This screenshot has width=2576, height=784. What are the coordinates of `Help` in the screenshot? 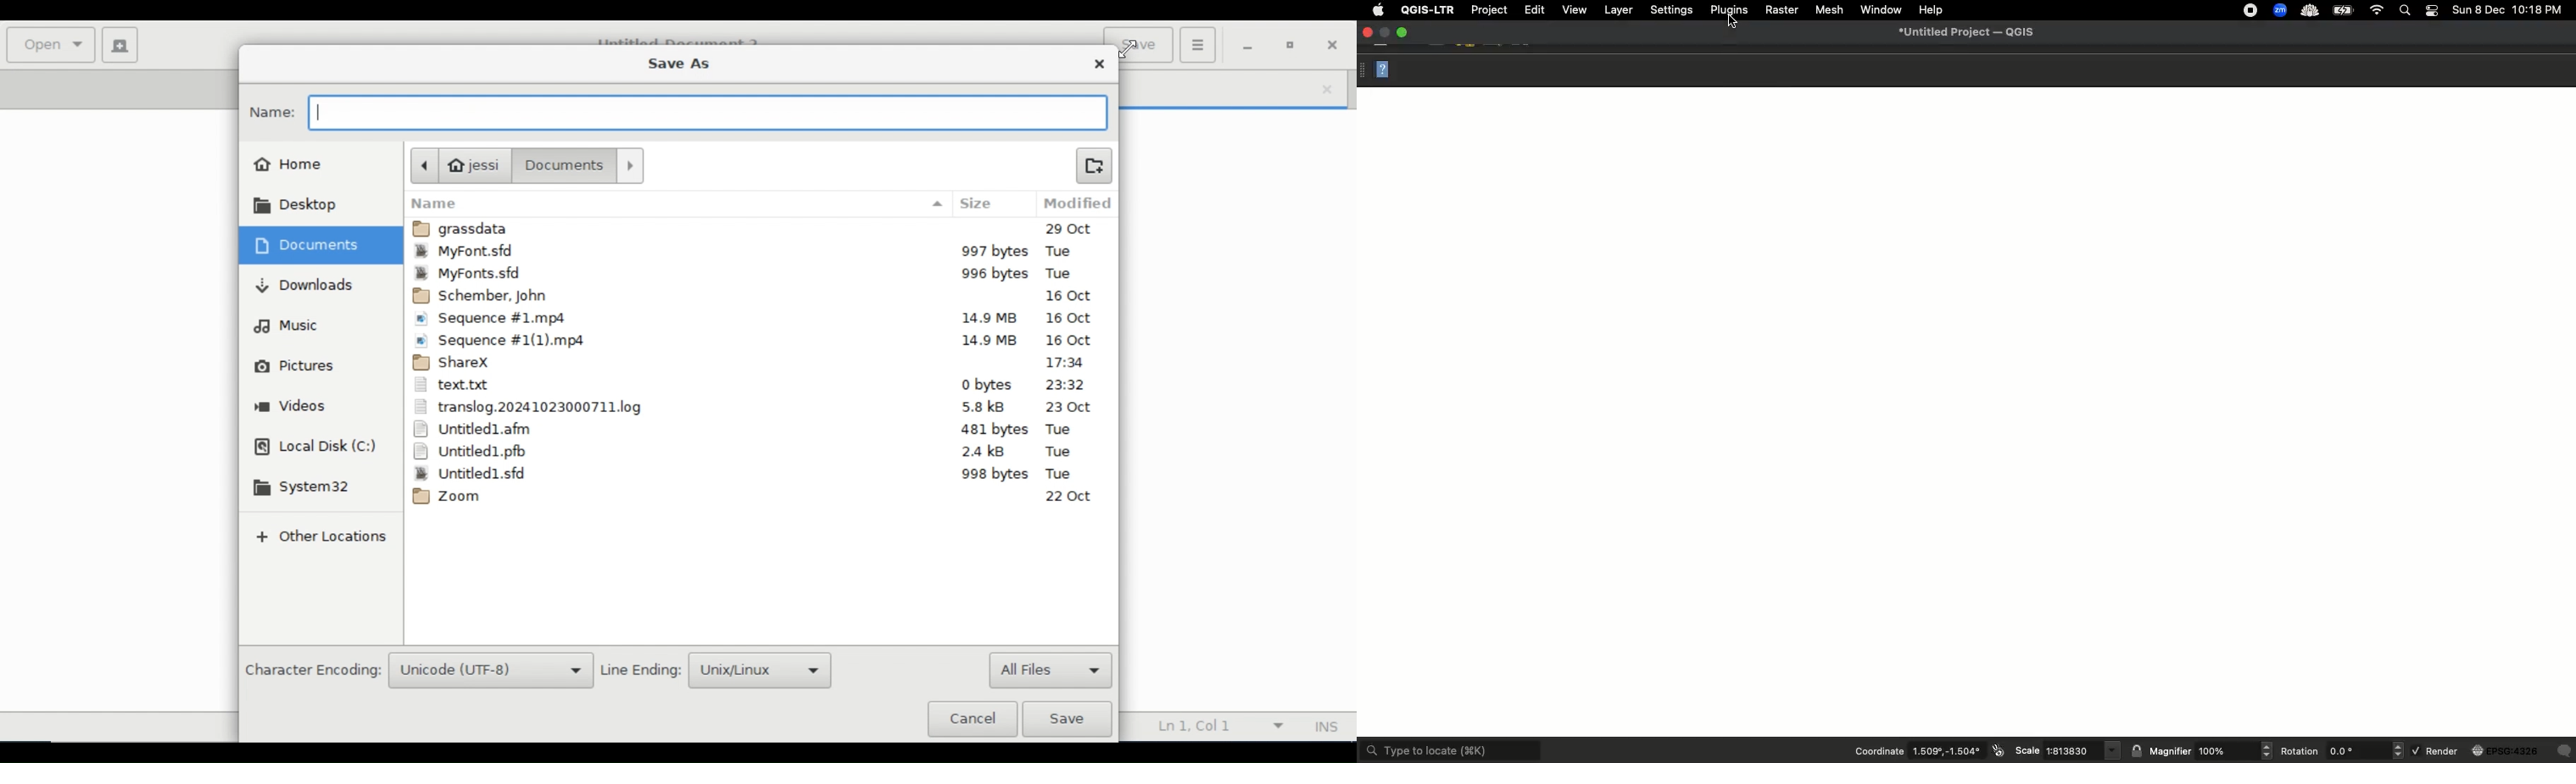 It's located at (1378, 70).